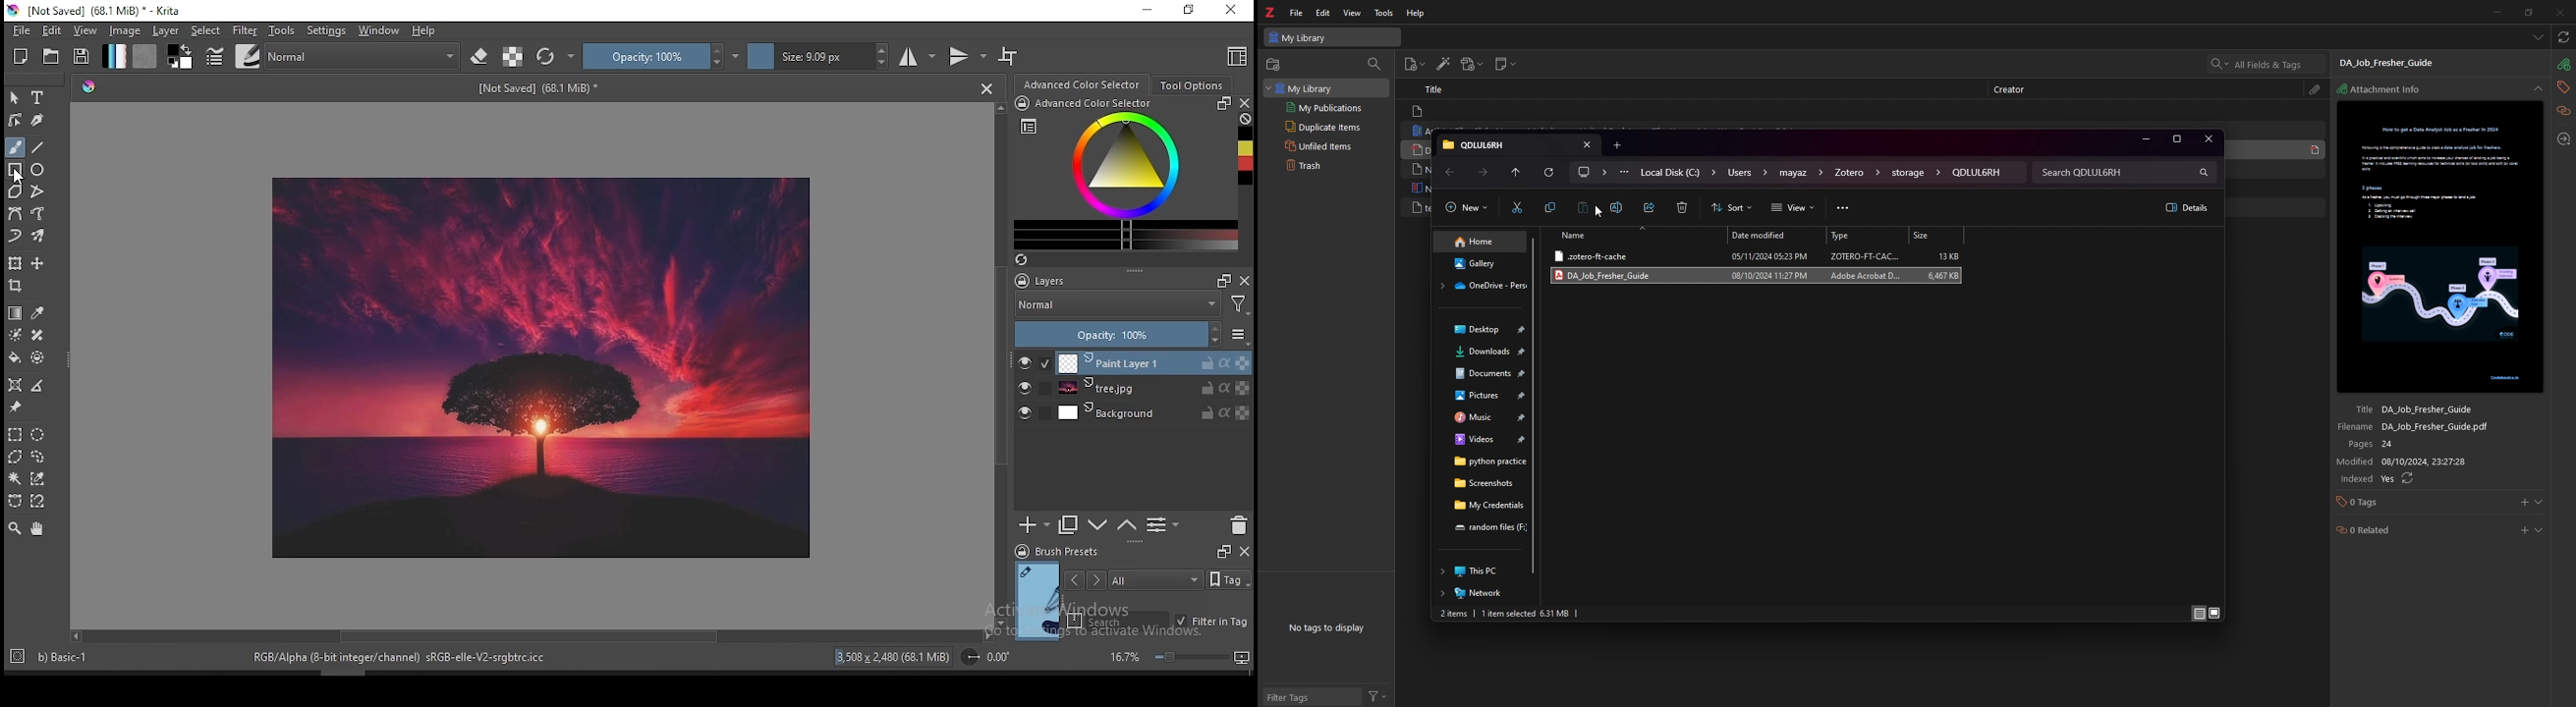 Image resolution: width=2576 pixels, height=728 pixels. Describe the element at coordinates (16, 264) in the screenshot. I see `transform a layer or a selection` at that location.